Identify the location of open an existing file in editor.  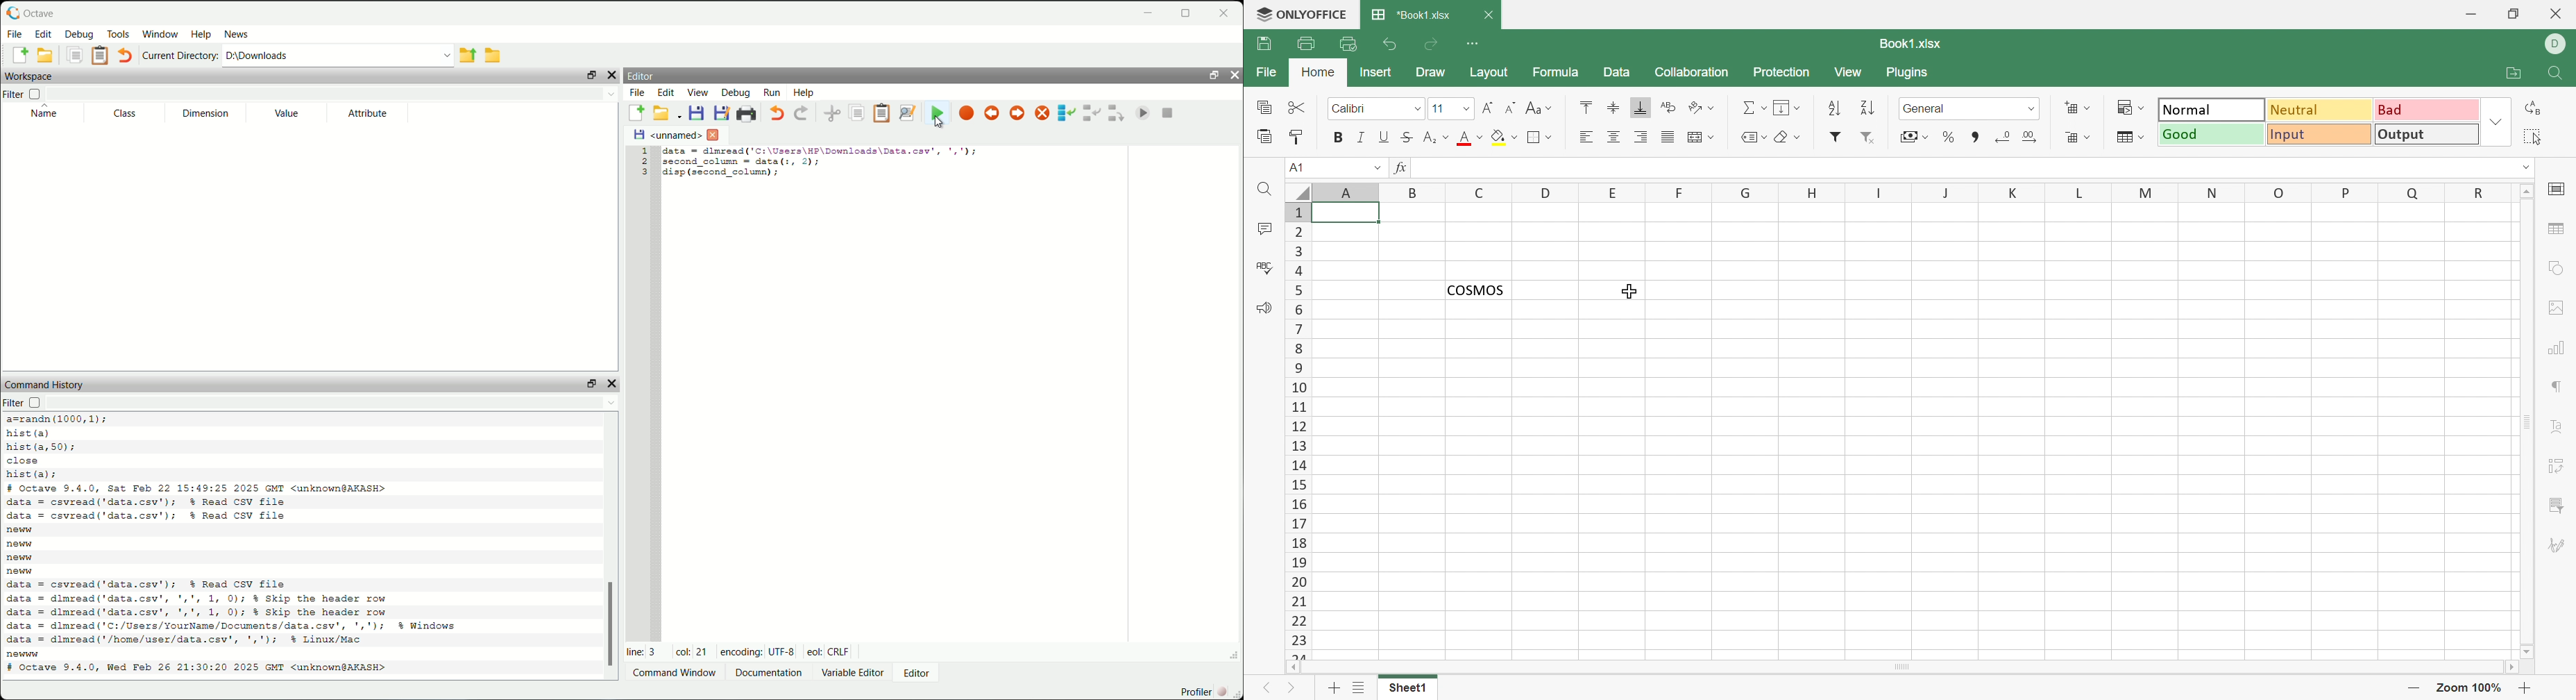
(48, 55).